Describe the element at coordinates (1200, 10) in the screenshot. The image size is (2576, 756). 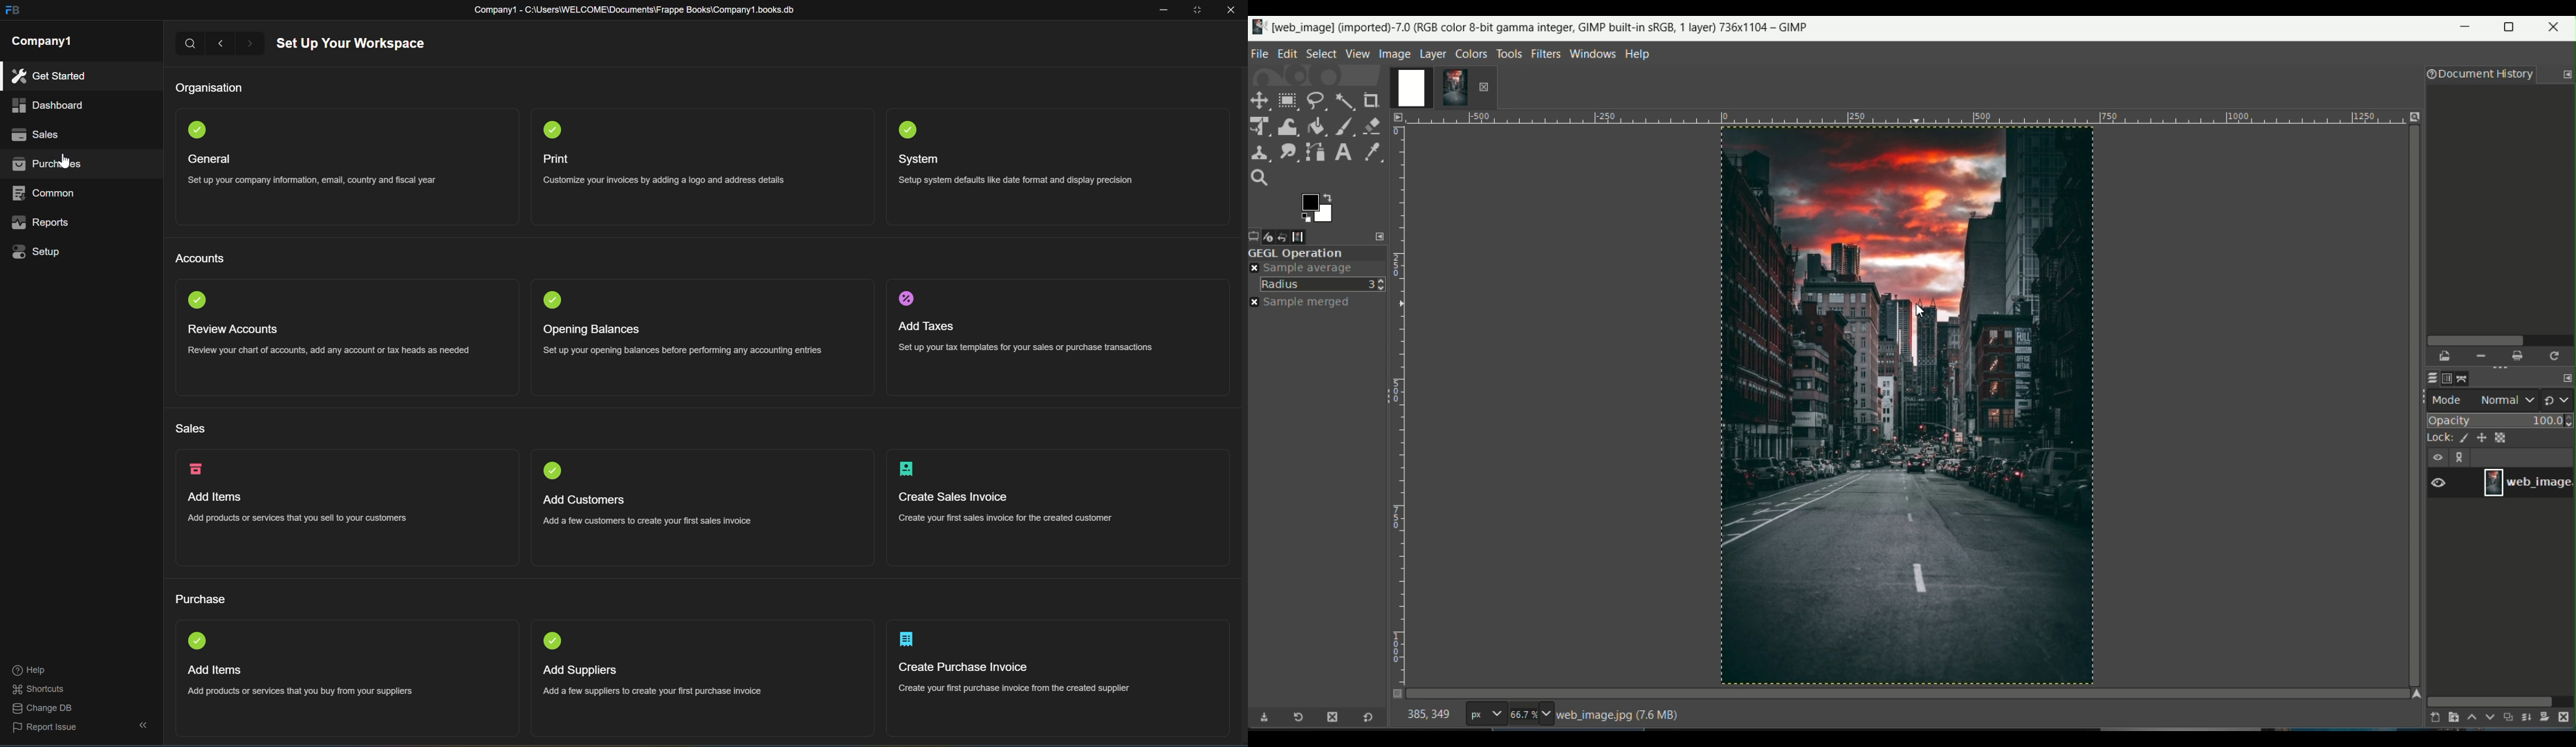
I see `restore down` at that location.